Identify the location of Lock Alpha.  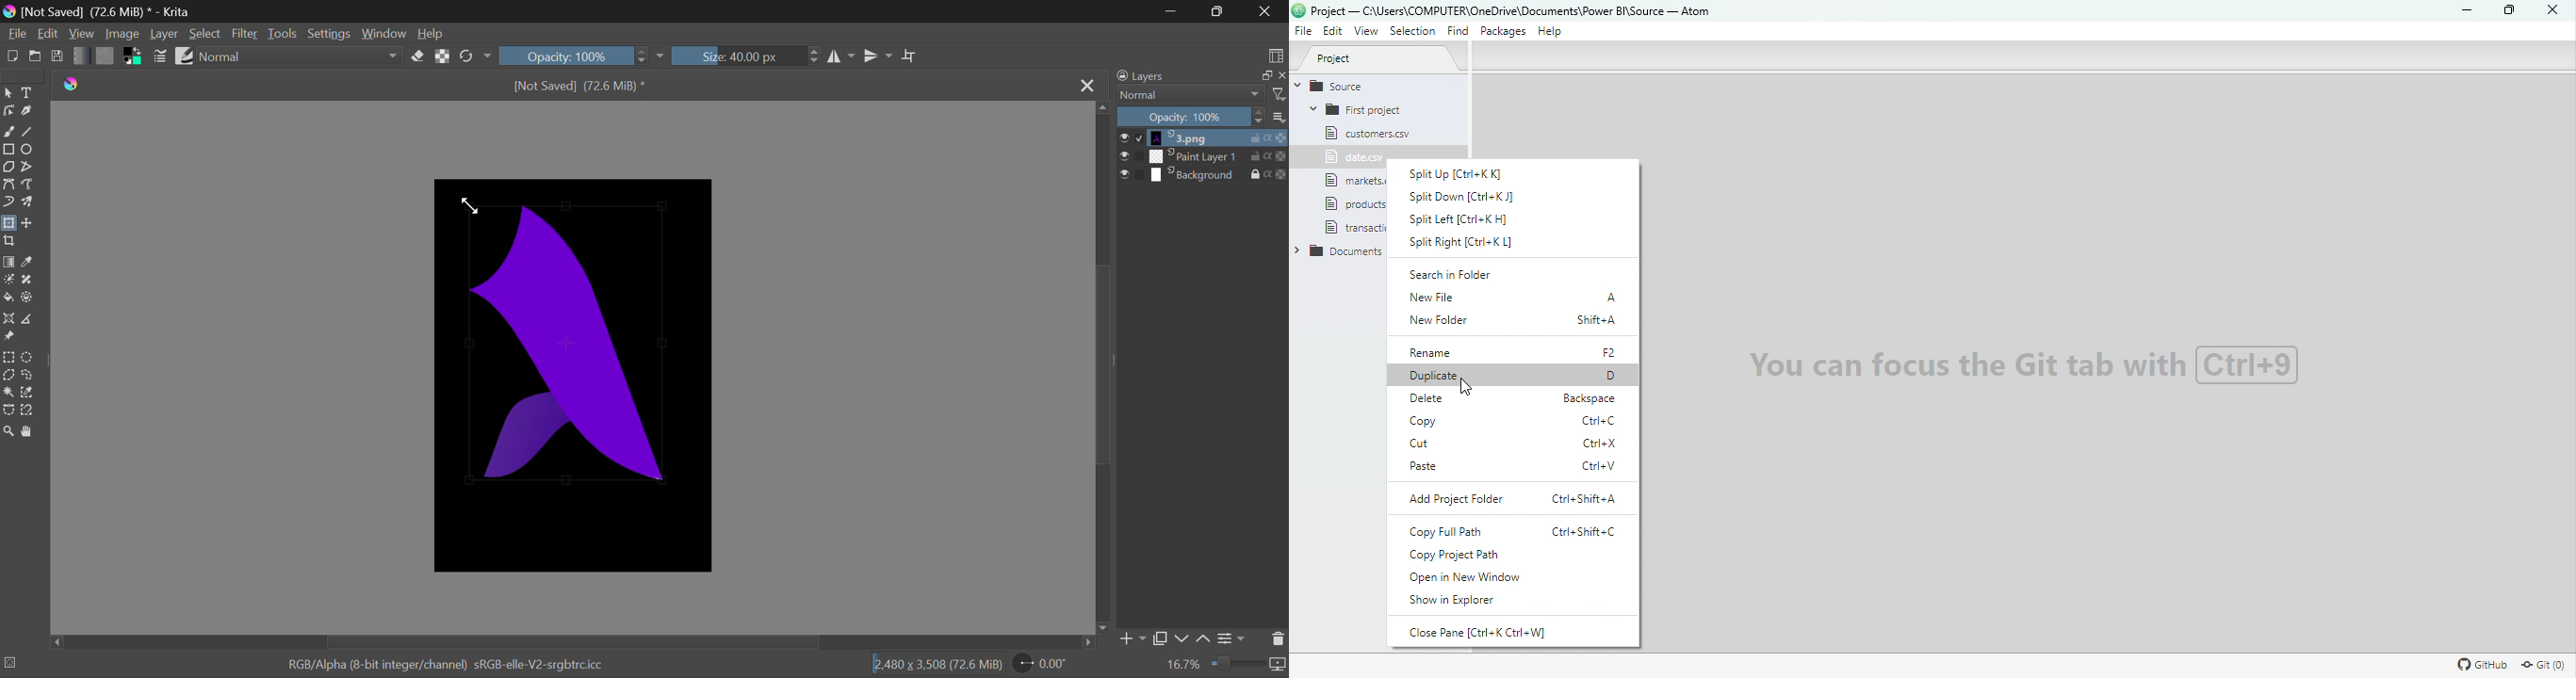
(443, 57).